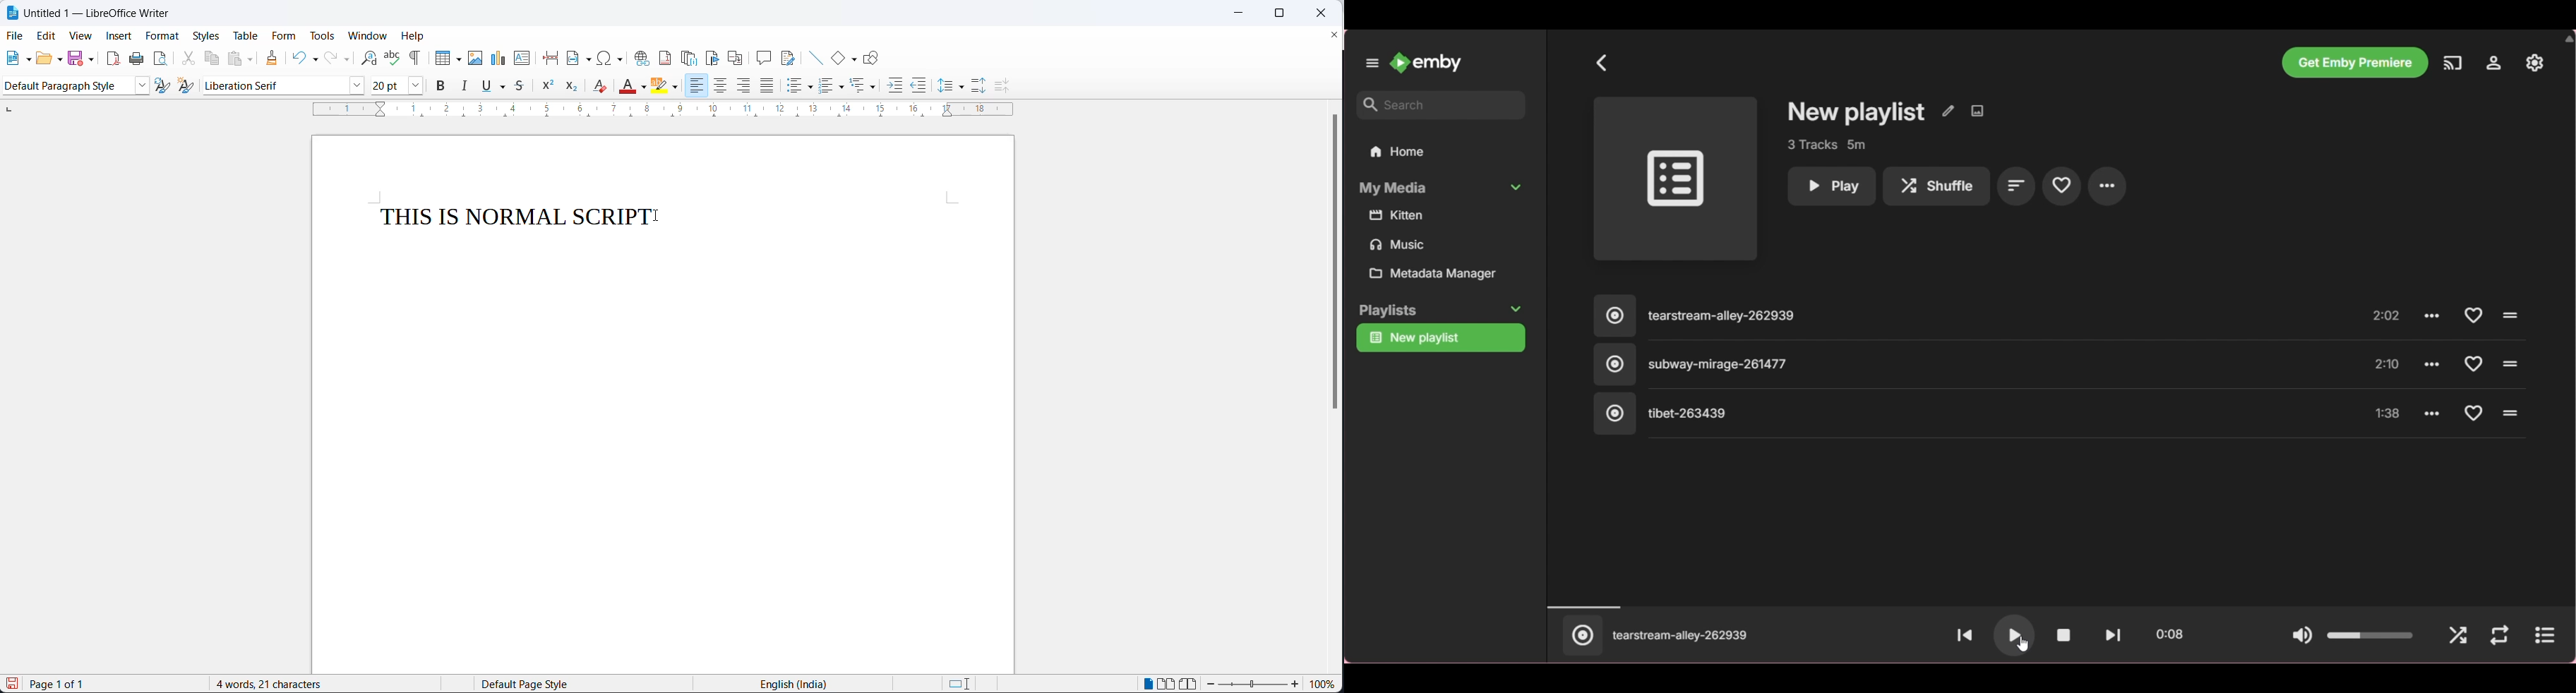  What do you see at coordinates (1240, 13) in the screenshot?
I see `minimize` at bounding box center [1240, 13].